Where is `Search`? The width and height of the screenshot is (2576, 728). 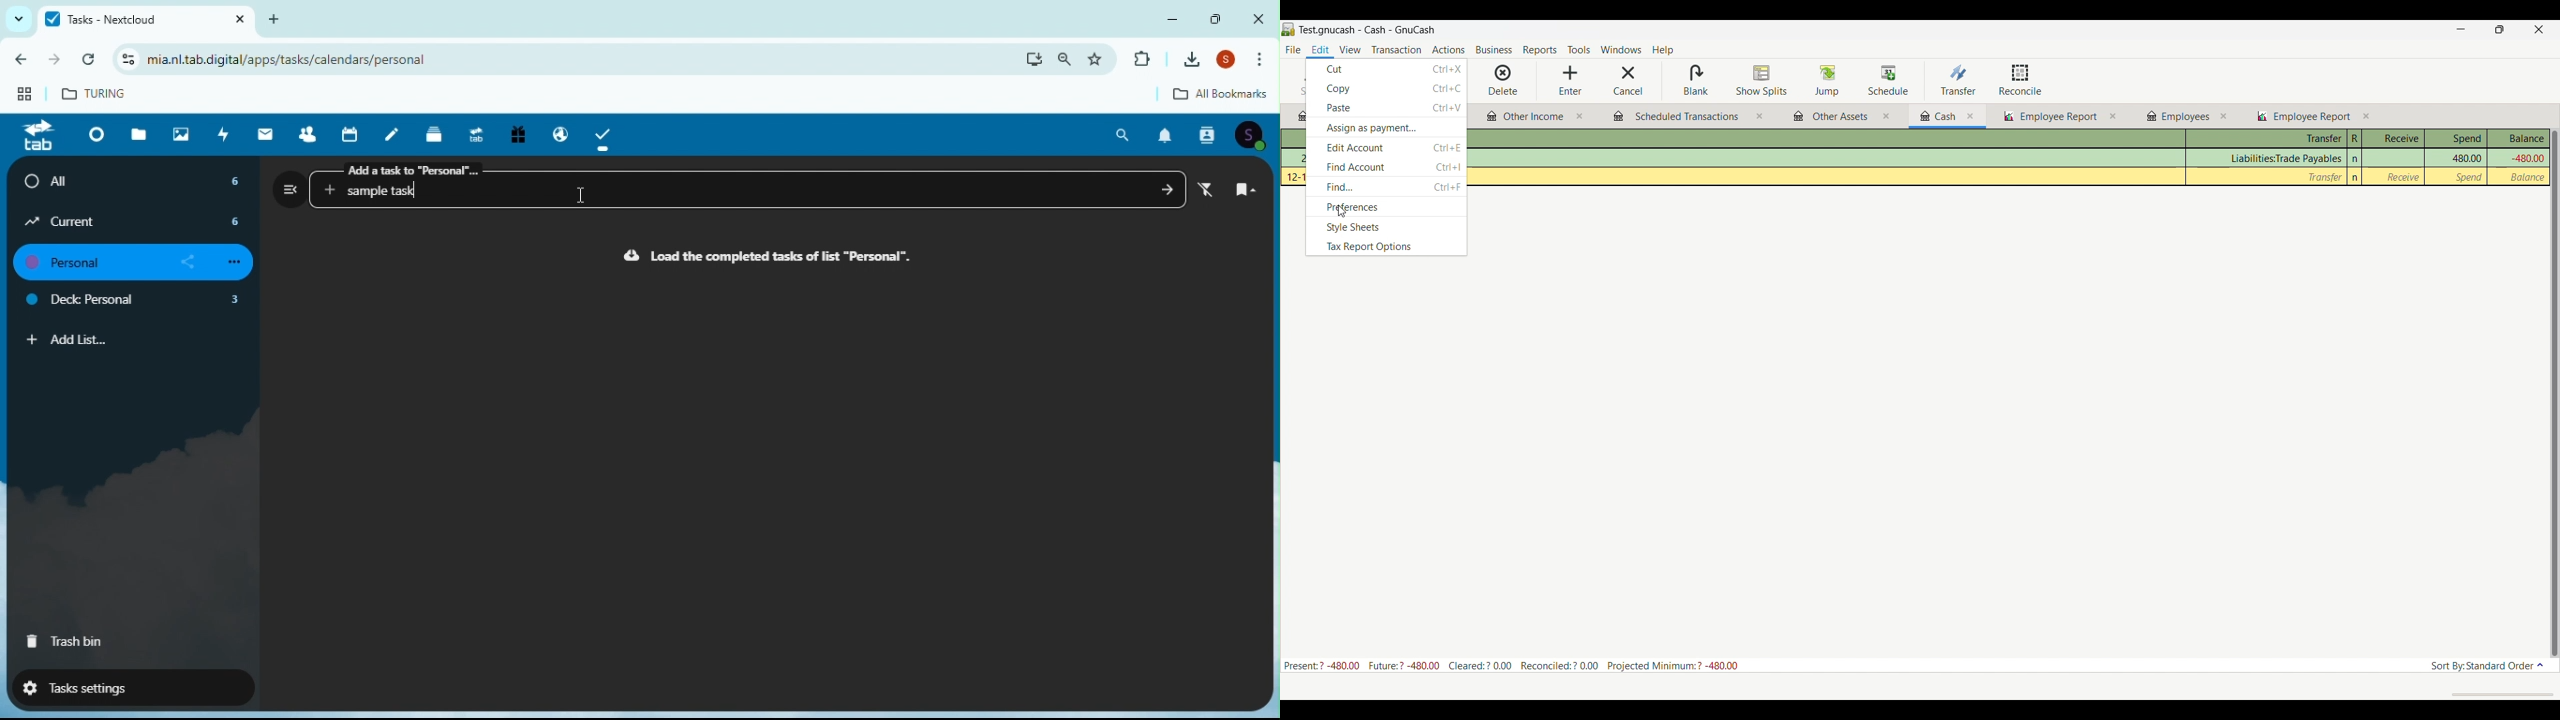
Search is located at coordinates (1124, 135).